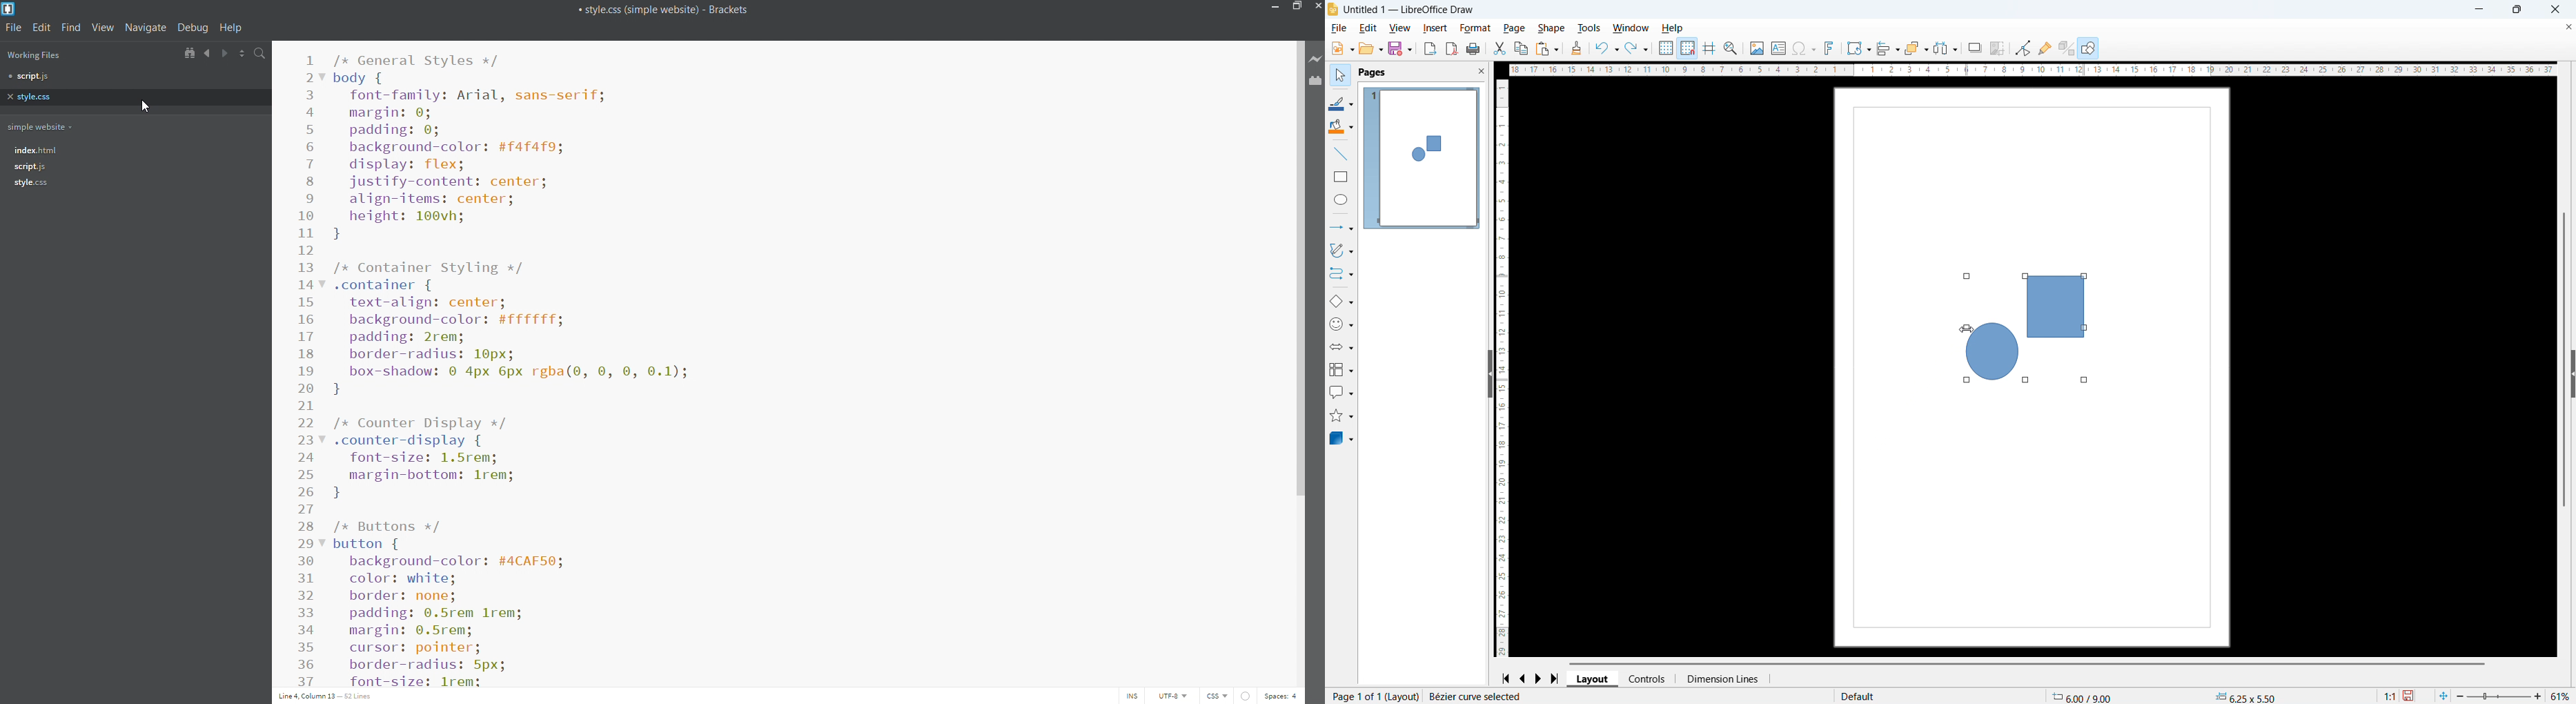 The width and height of the screenshot is (2576, 728). I want to click on Previous page , so click(1523, 679).